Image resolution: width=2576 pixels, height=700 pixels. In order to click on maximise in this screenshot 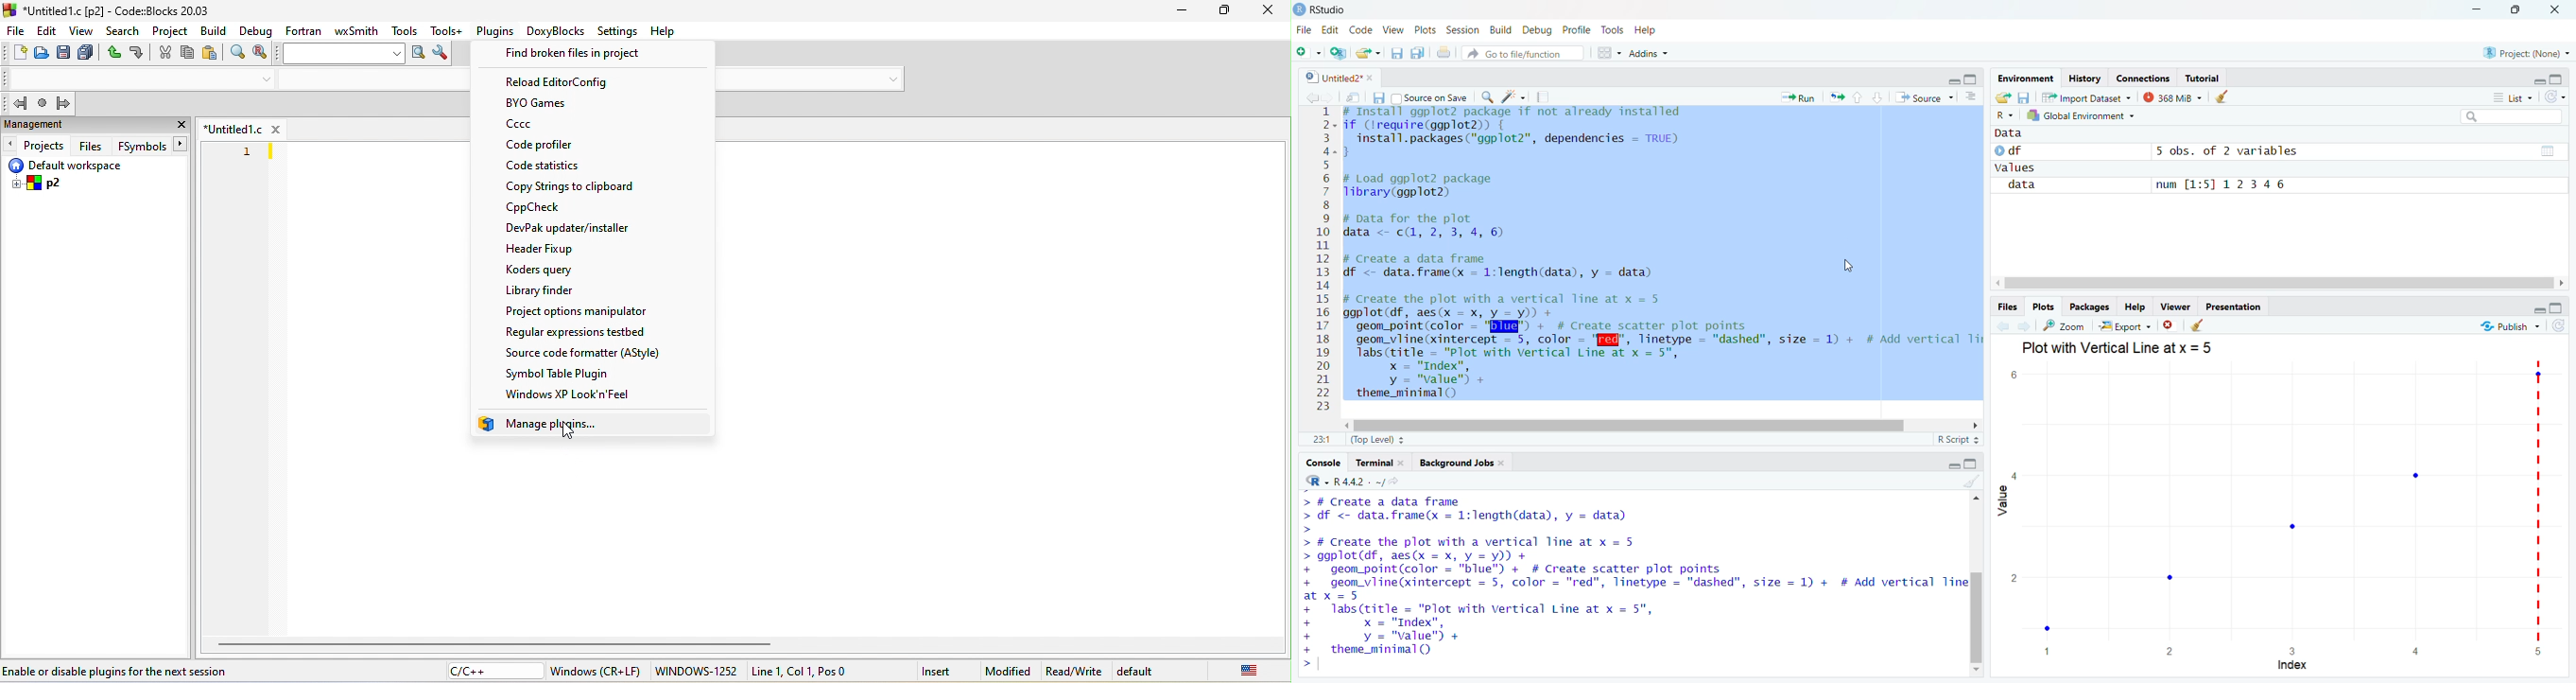, I will do `click(1973, 464)`.